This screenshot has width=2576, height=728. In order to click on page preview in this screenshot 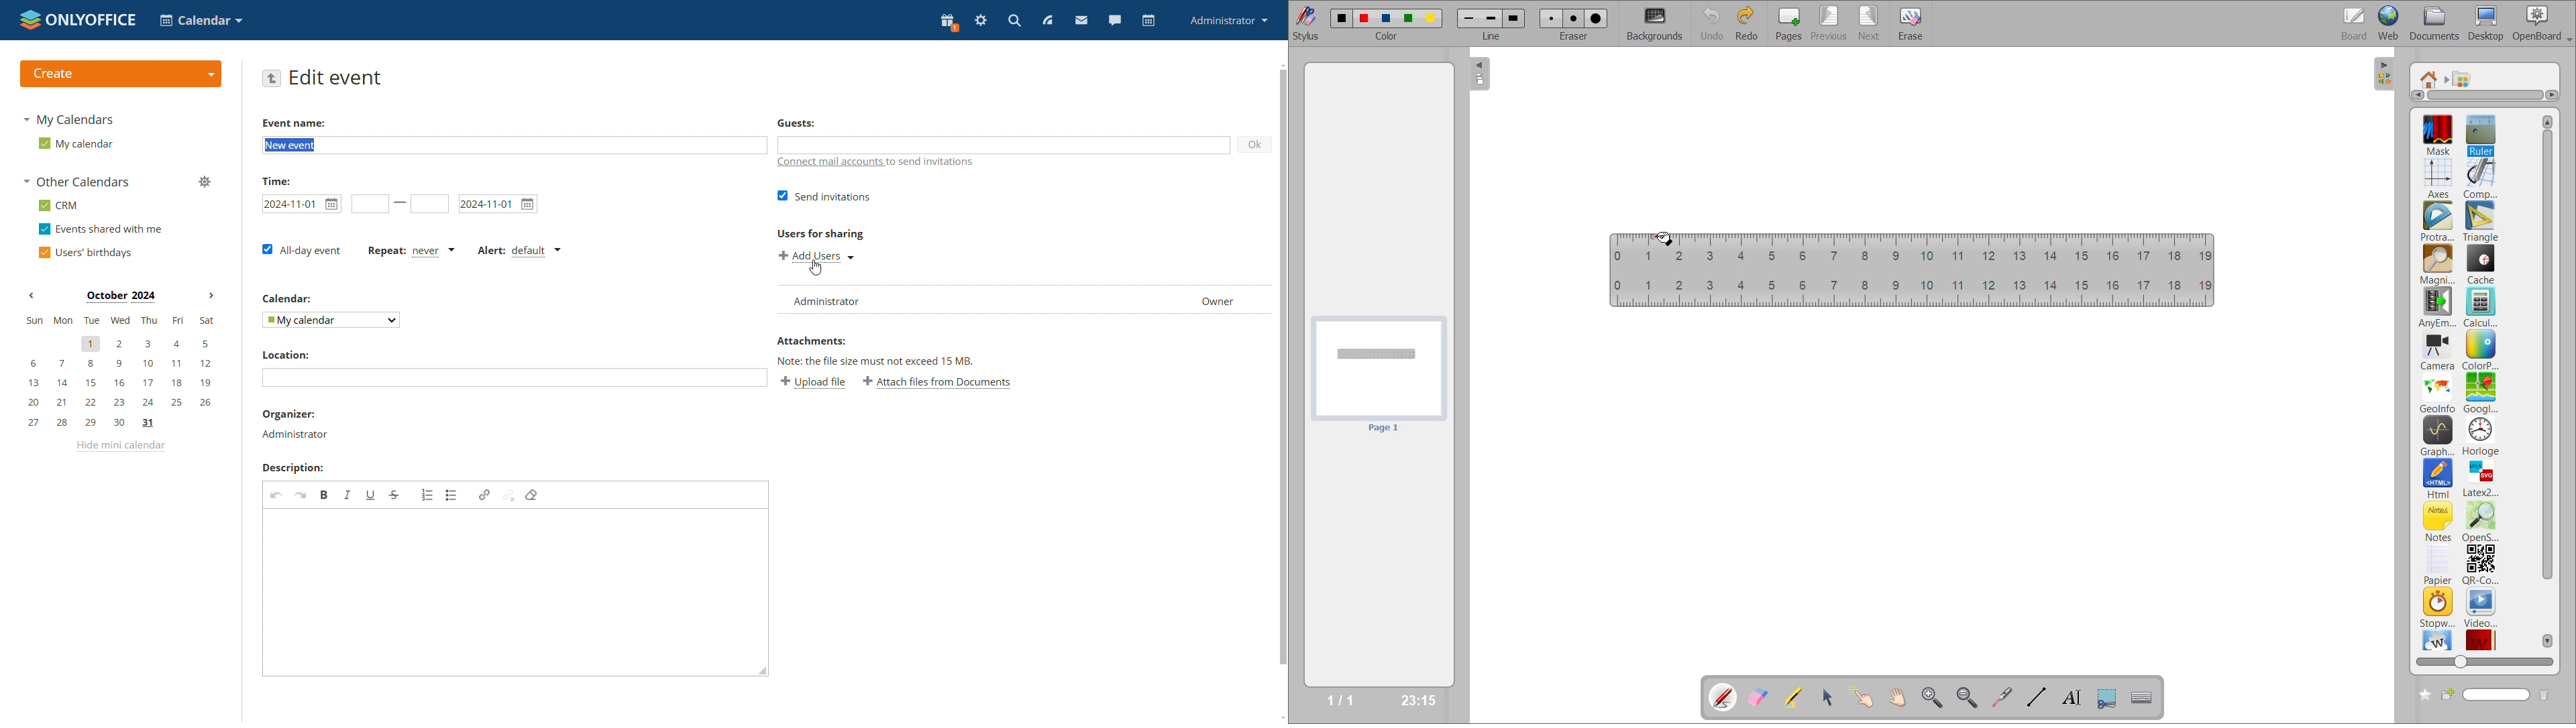, I will do `click(1377, 375)`.